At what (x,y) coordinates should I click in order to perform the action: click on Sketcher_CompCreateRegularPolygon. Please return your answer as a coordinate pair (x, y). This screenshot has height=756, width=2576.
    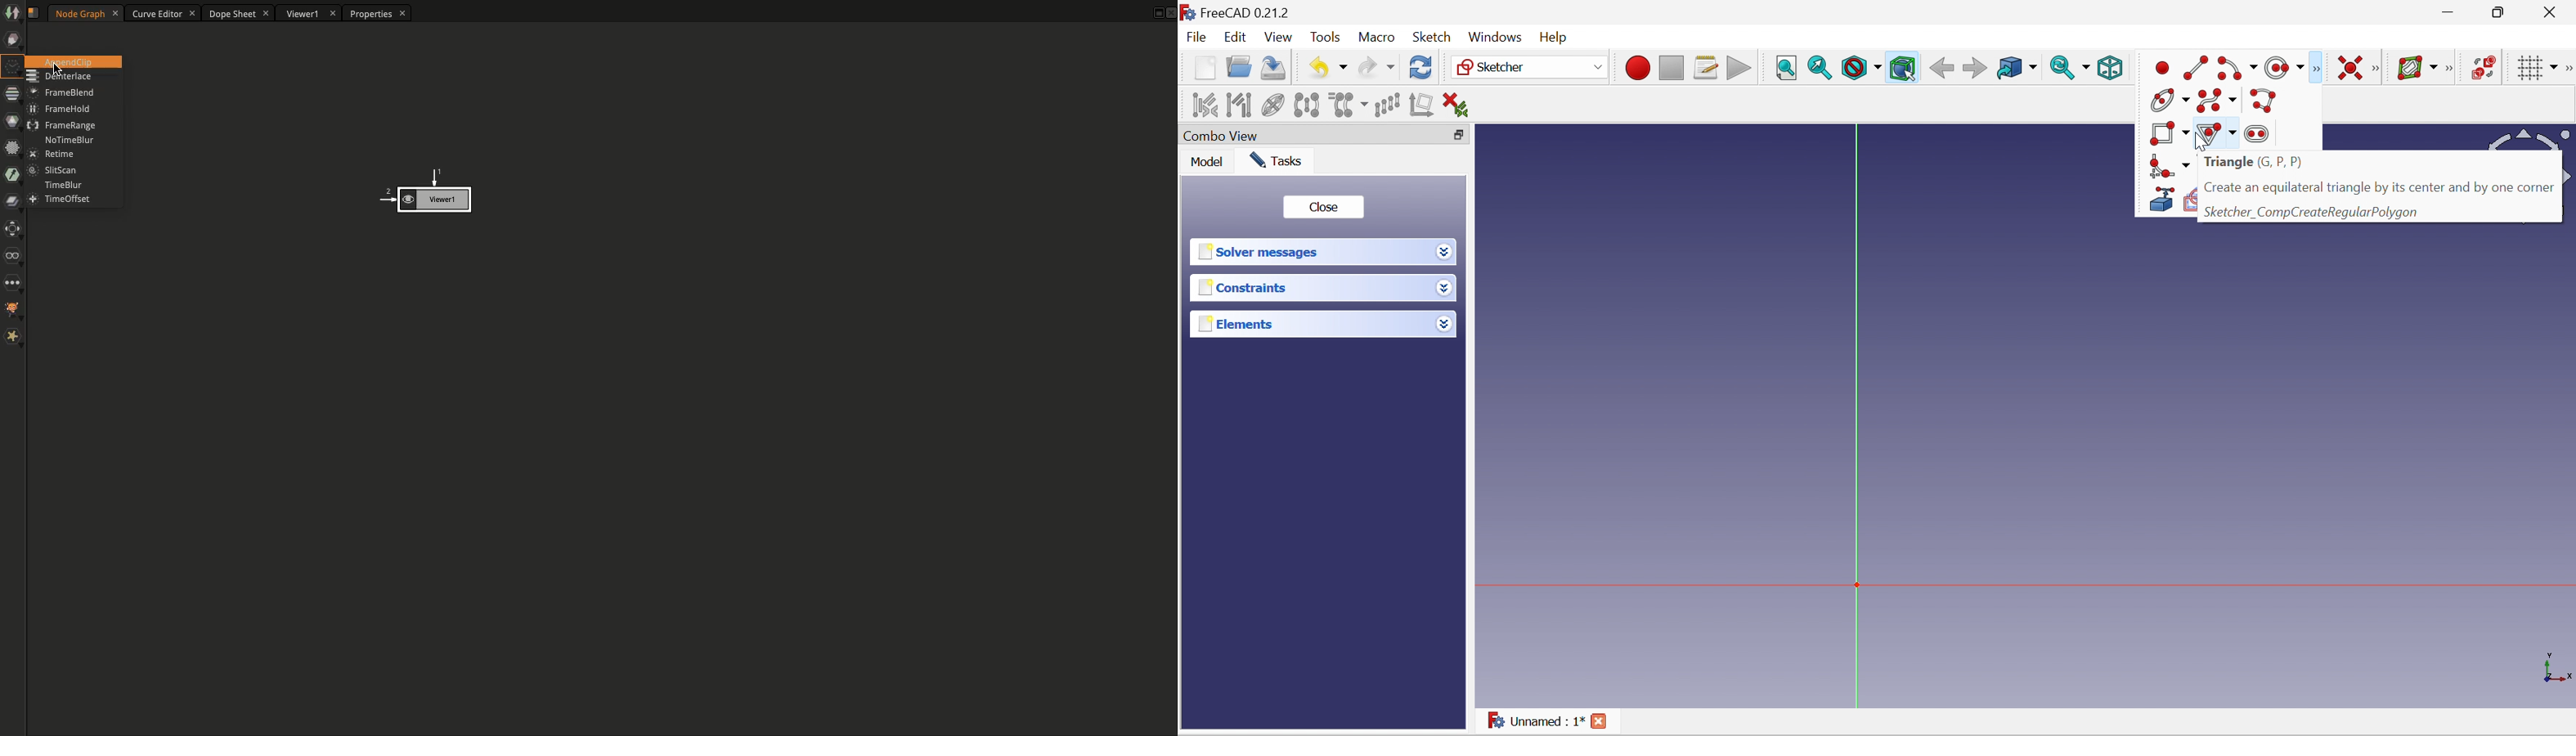
    Looking at the image, I should click on (2380, 213).